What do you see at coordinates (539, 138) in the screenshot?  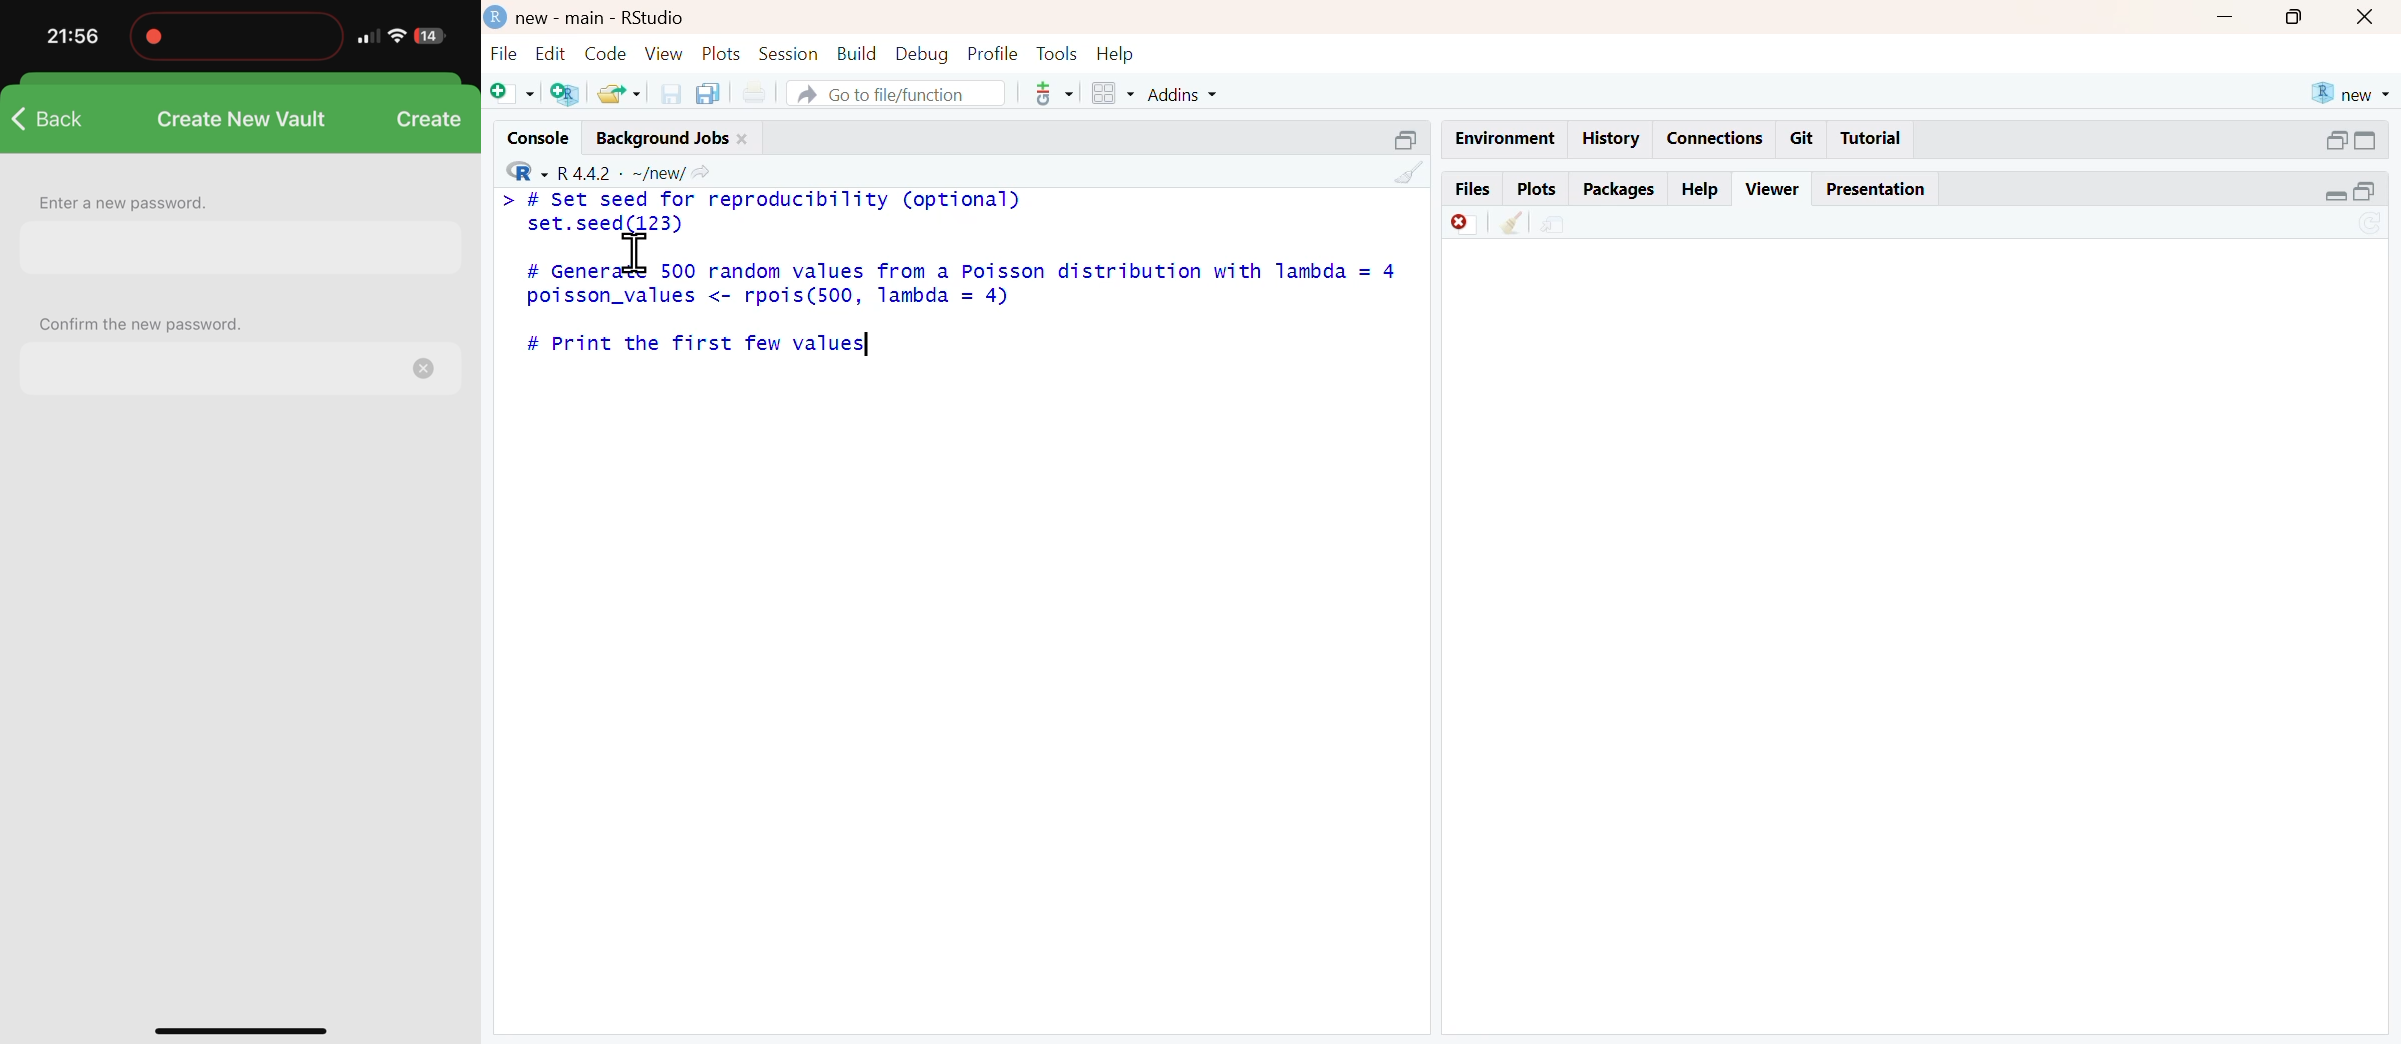 I see `console` at bounding box center [539, 138].